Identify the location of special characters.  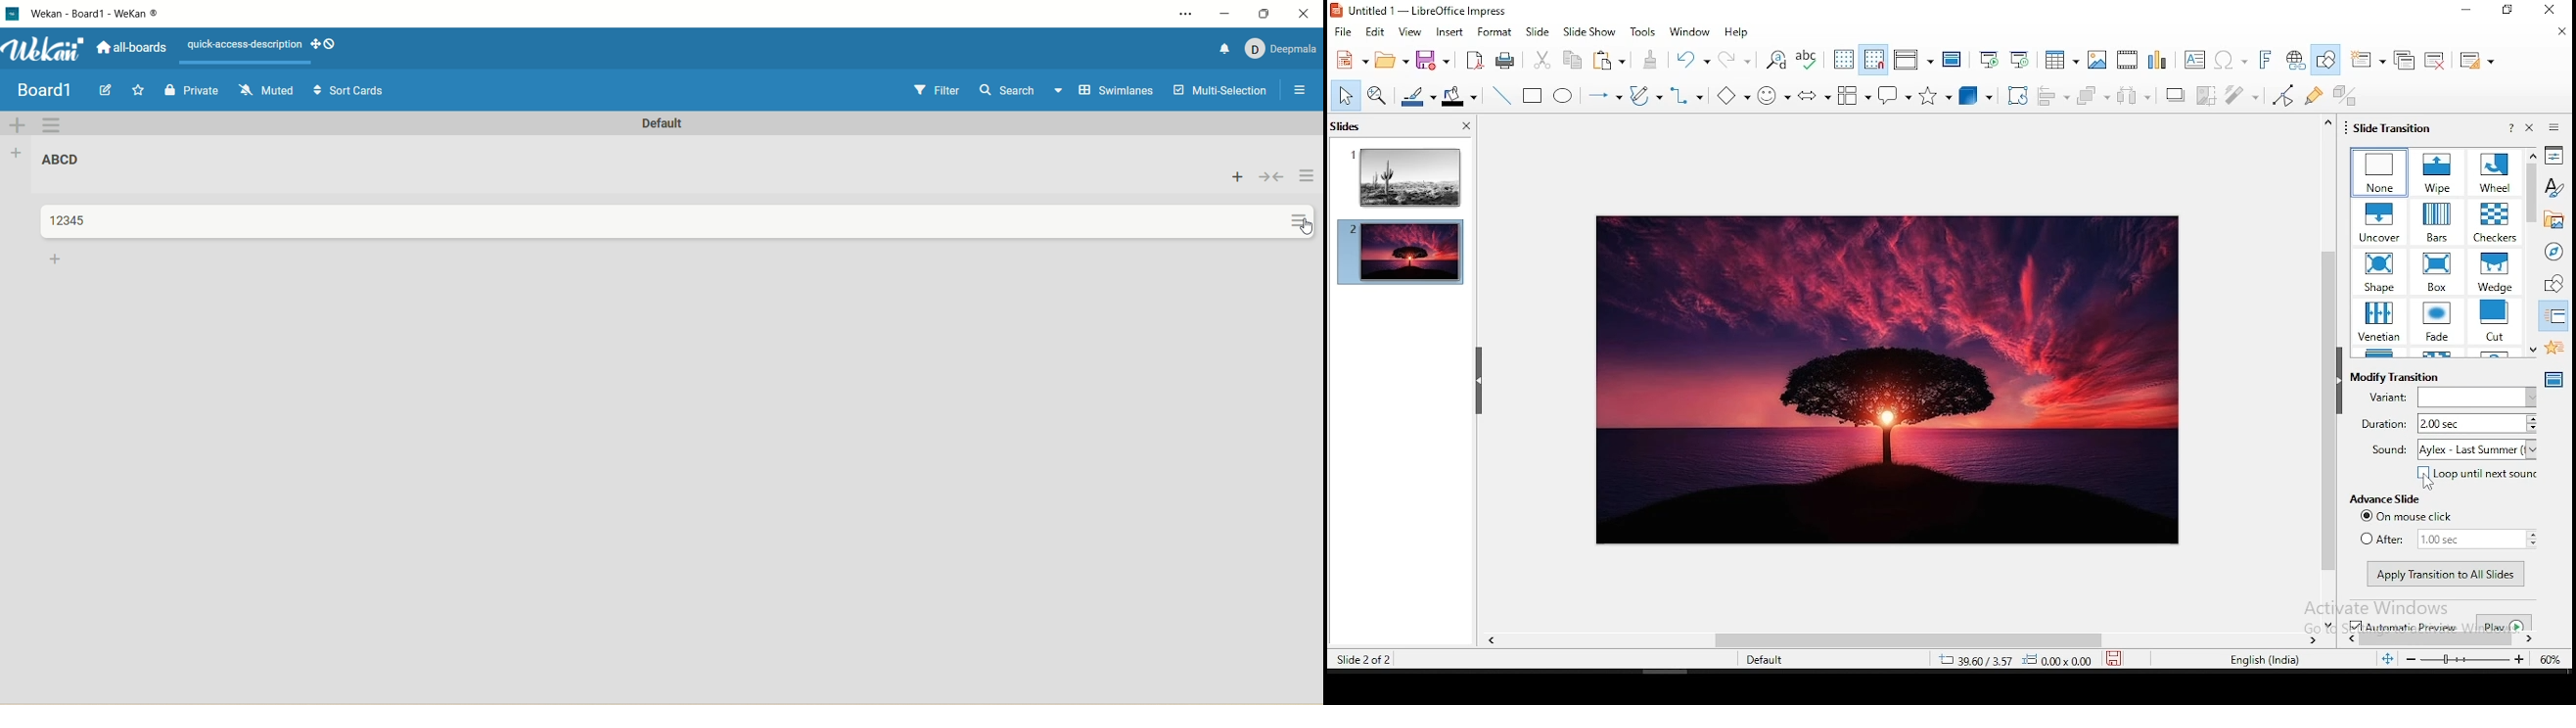
(2230, 61).